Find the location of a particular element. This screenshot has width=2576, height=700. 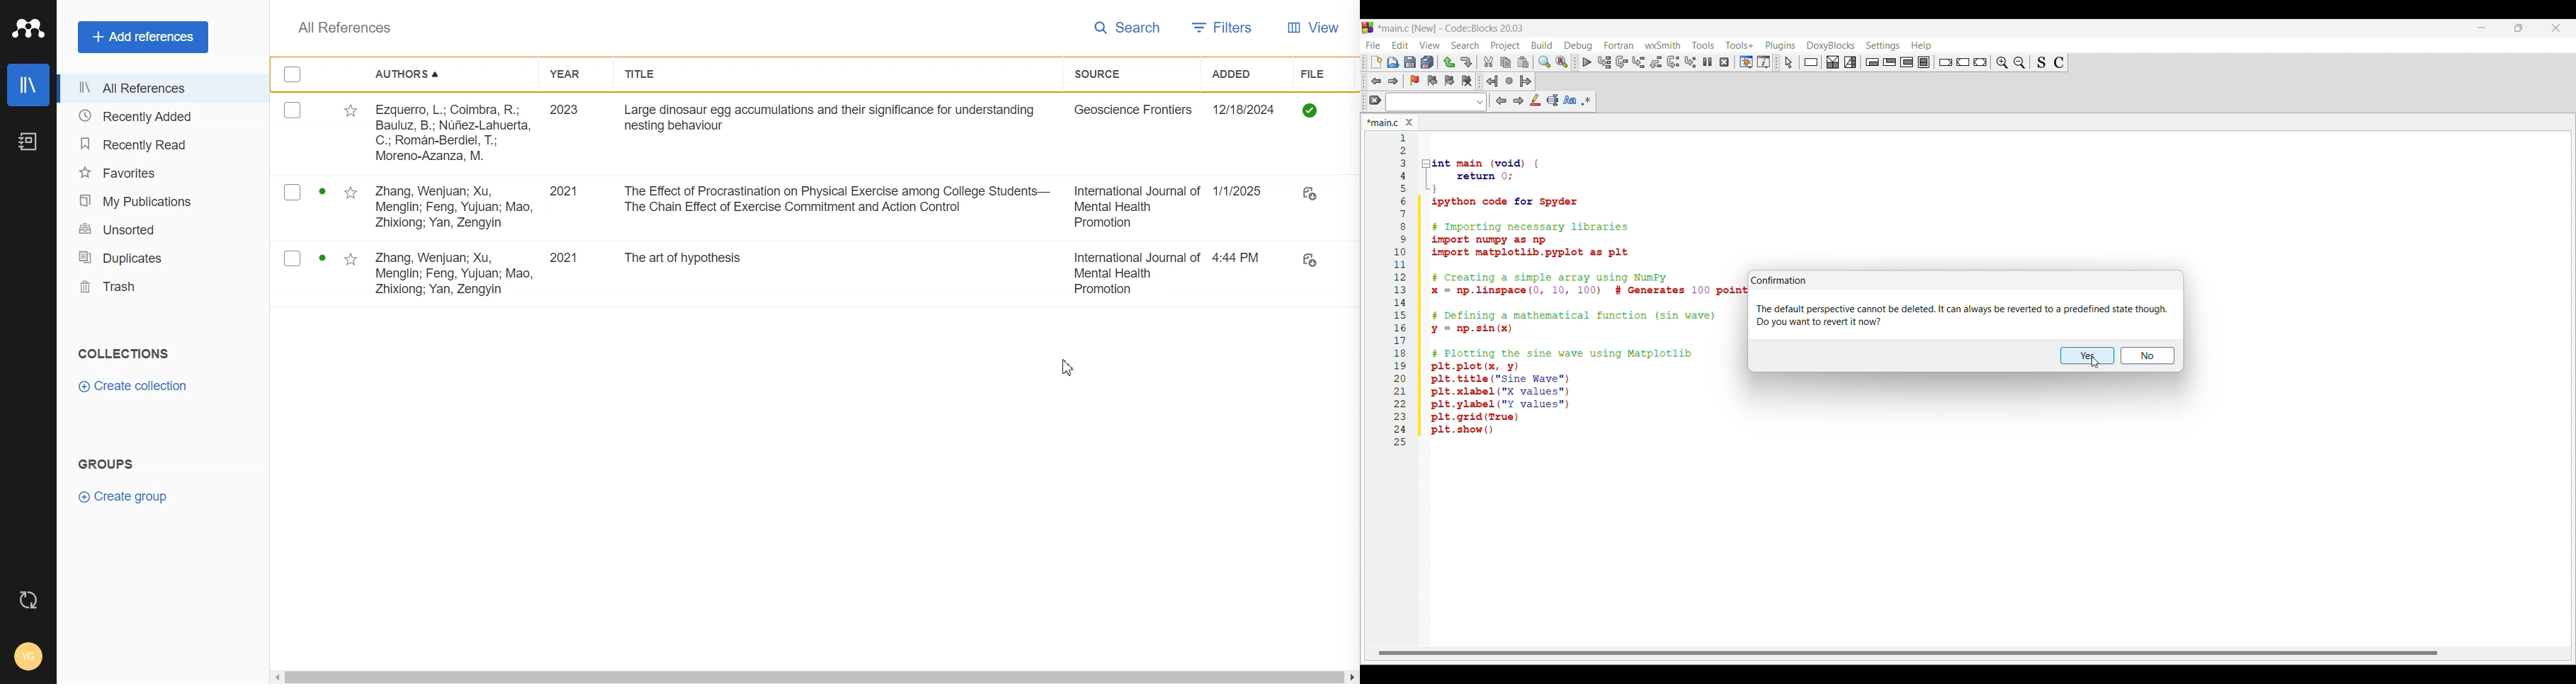

Clear is located at coordinates (1375, 100).